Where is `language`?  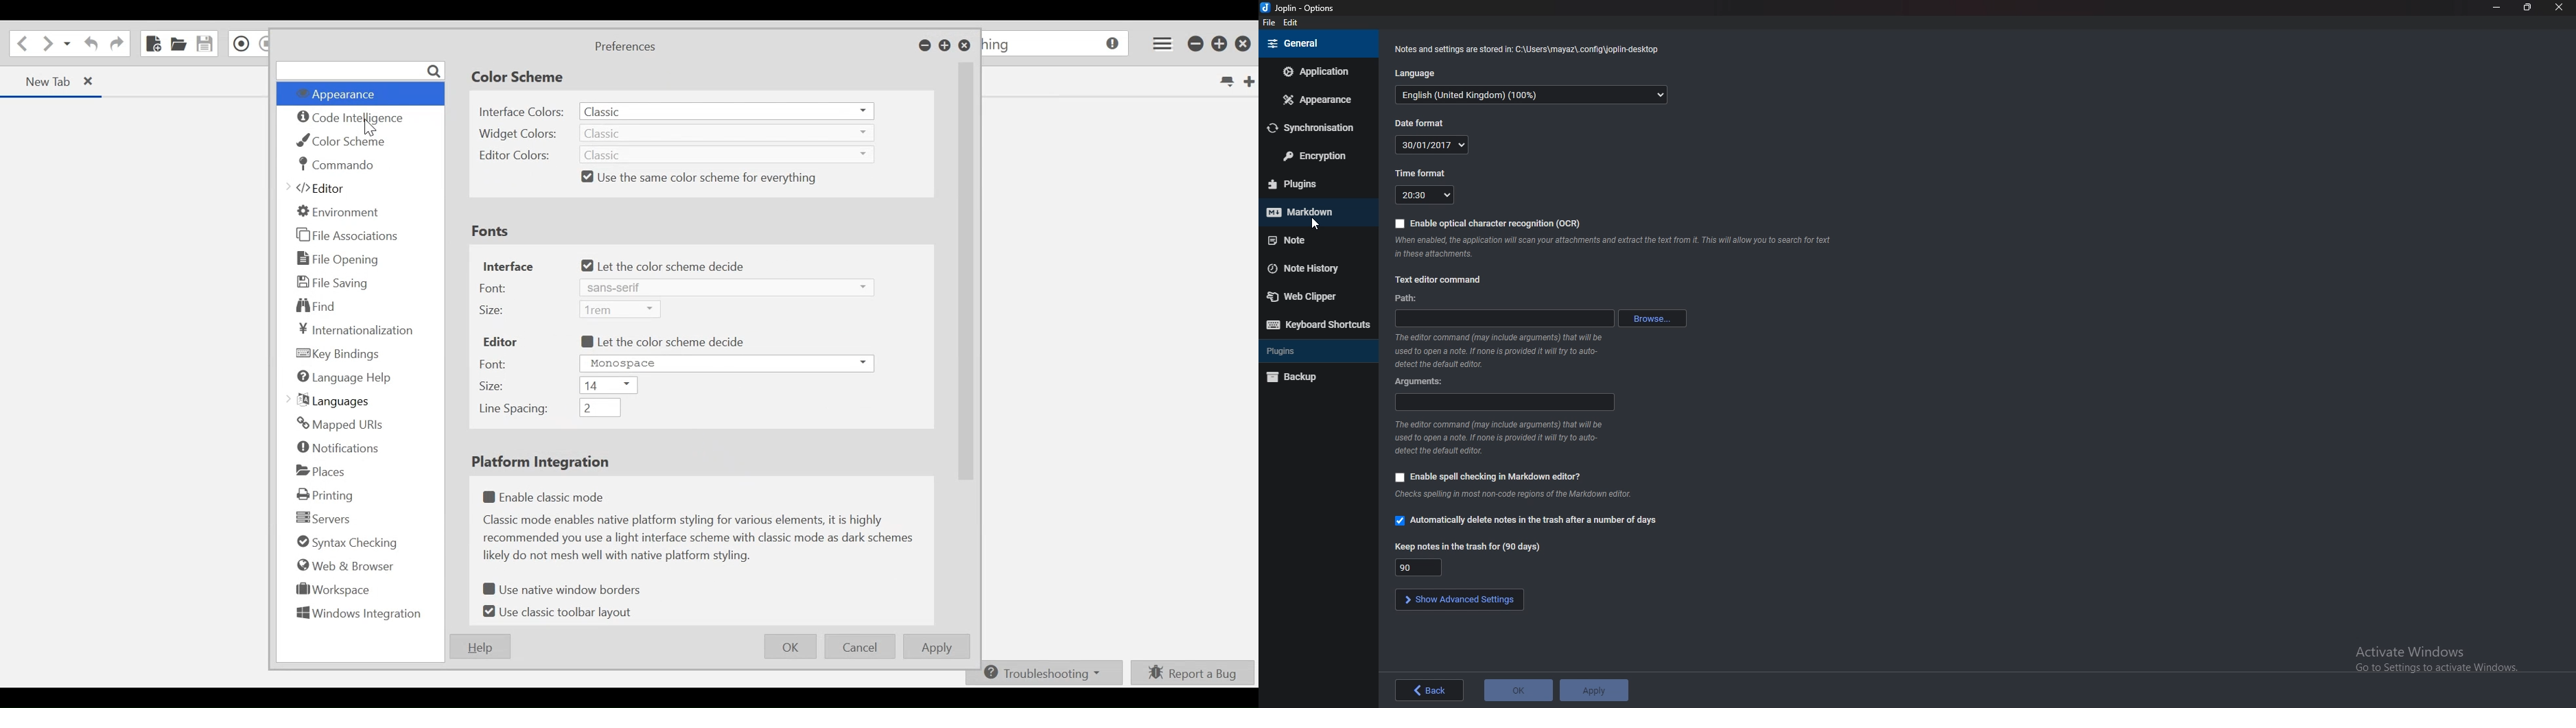
language is located at coordinates (1532, 94).